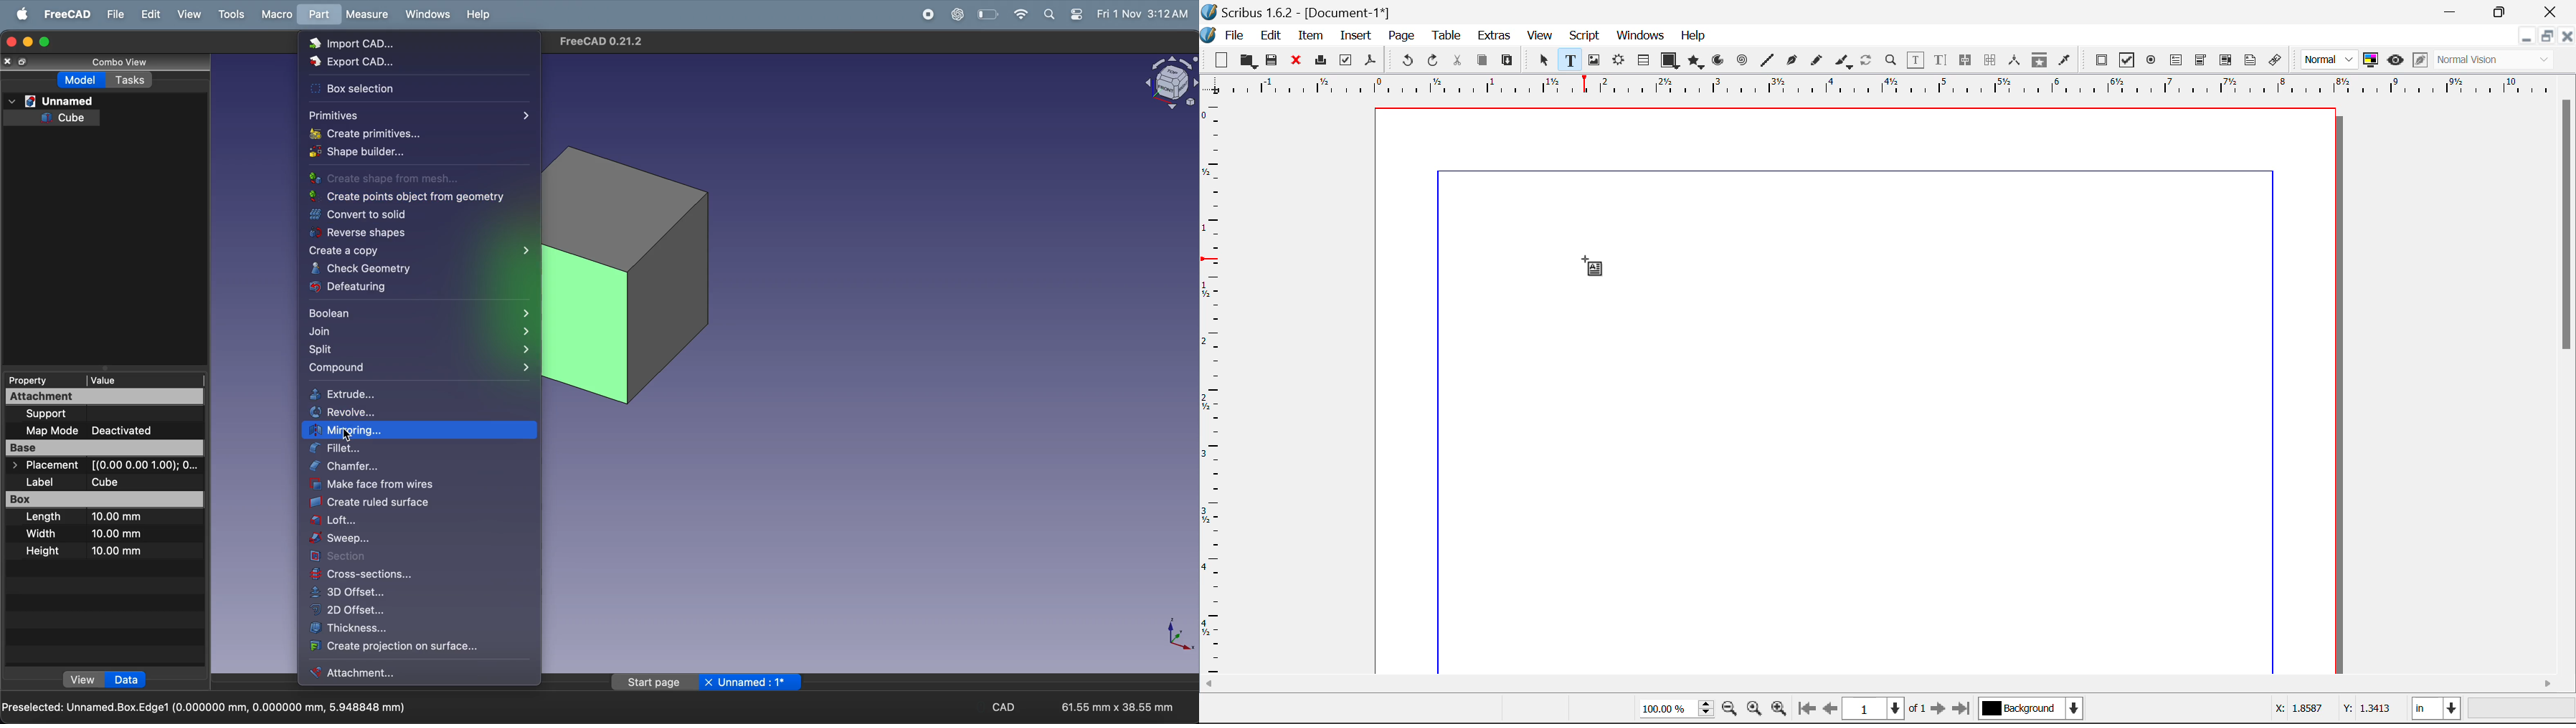  Describe the element at coordinates (2552, 11) in the screenshot. I see `Close` at that location.